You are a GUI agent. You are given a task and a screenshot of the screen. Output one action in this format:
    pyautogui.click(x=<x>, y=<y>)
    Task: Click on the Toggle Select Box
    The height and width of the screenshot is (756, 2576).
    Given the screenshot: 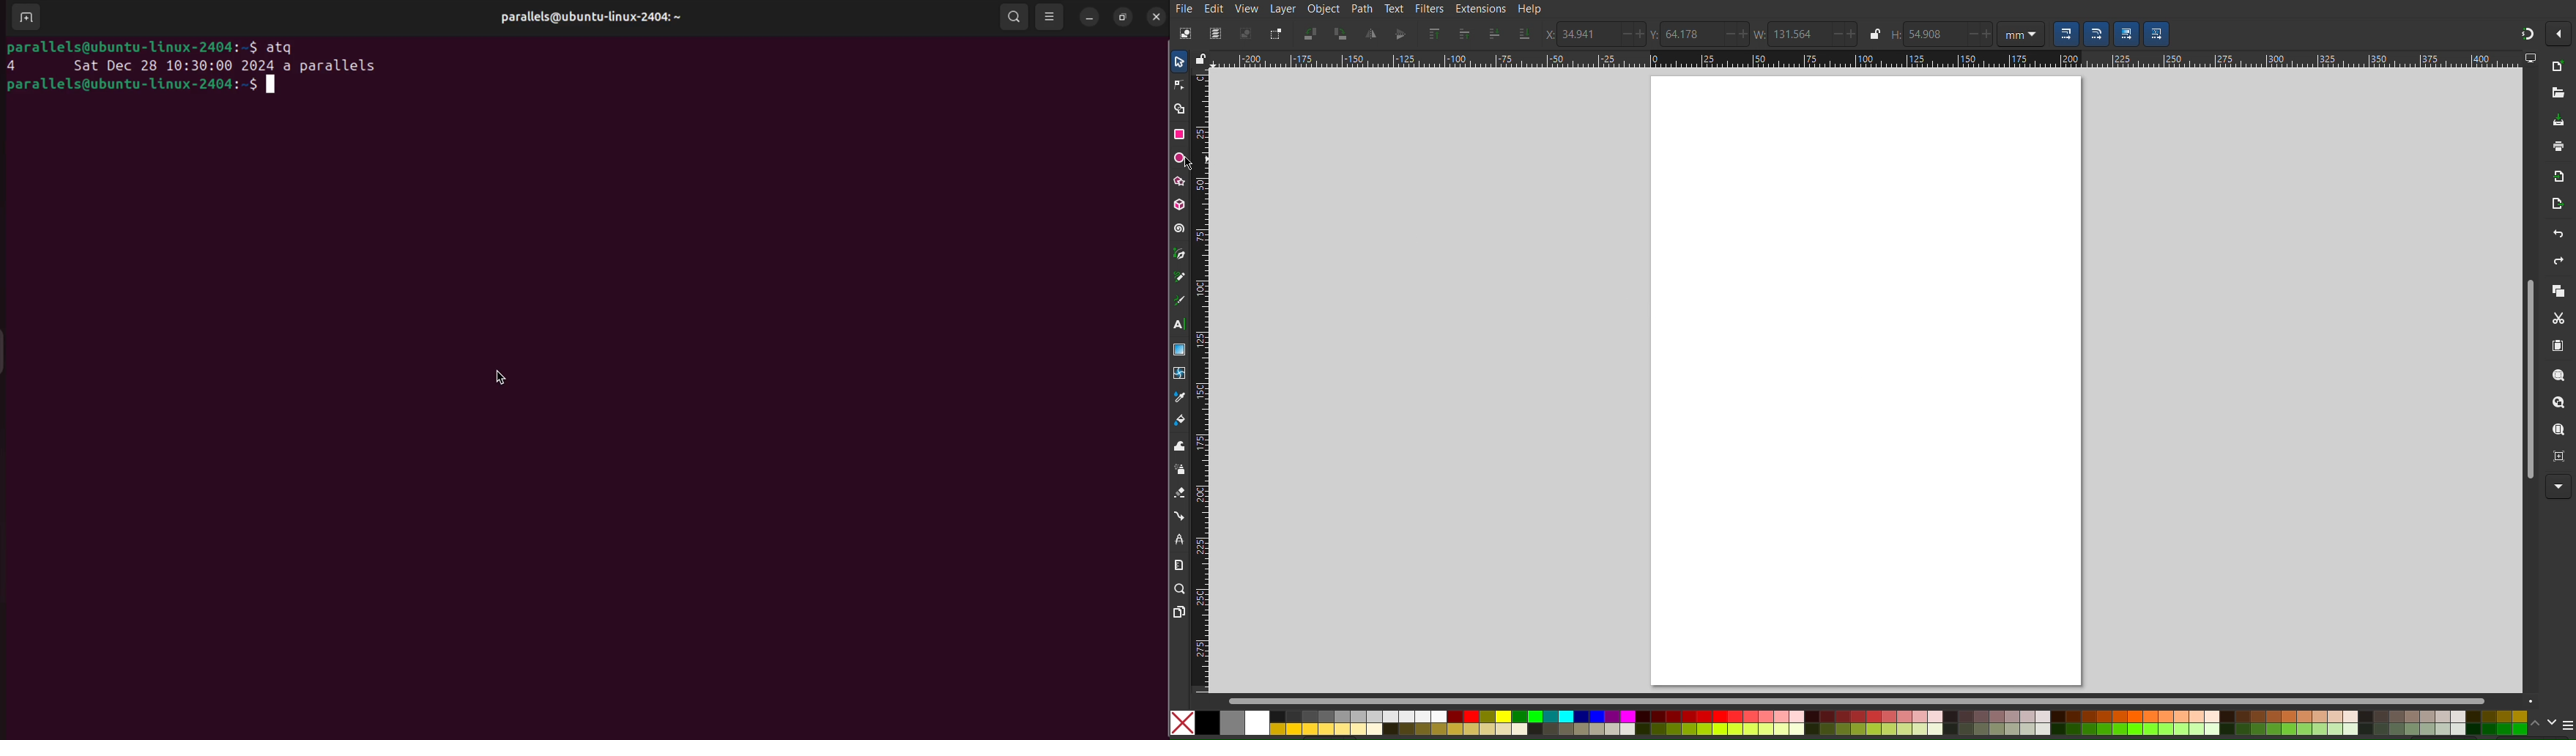 What is the action you would take?
    pyautogui.click(x=1275, y=34)
    